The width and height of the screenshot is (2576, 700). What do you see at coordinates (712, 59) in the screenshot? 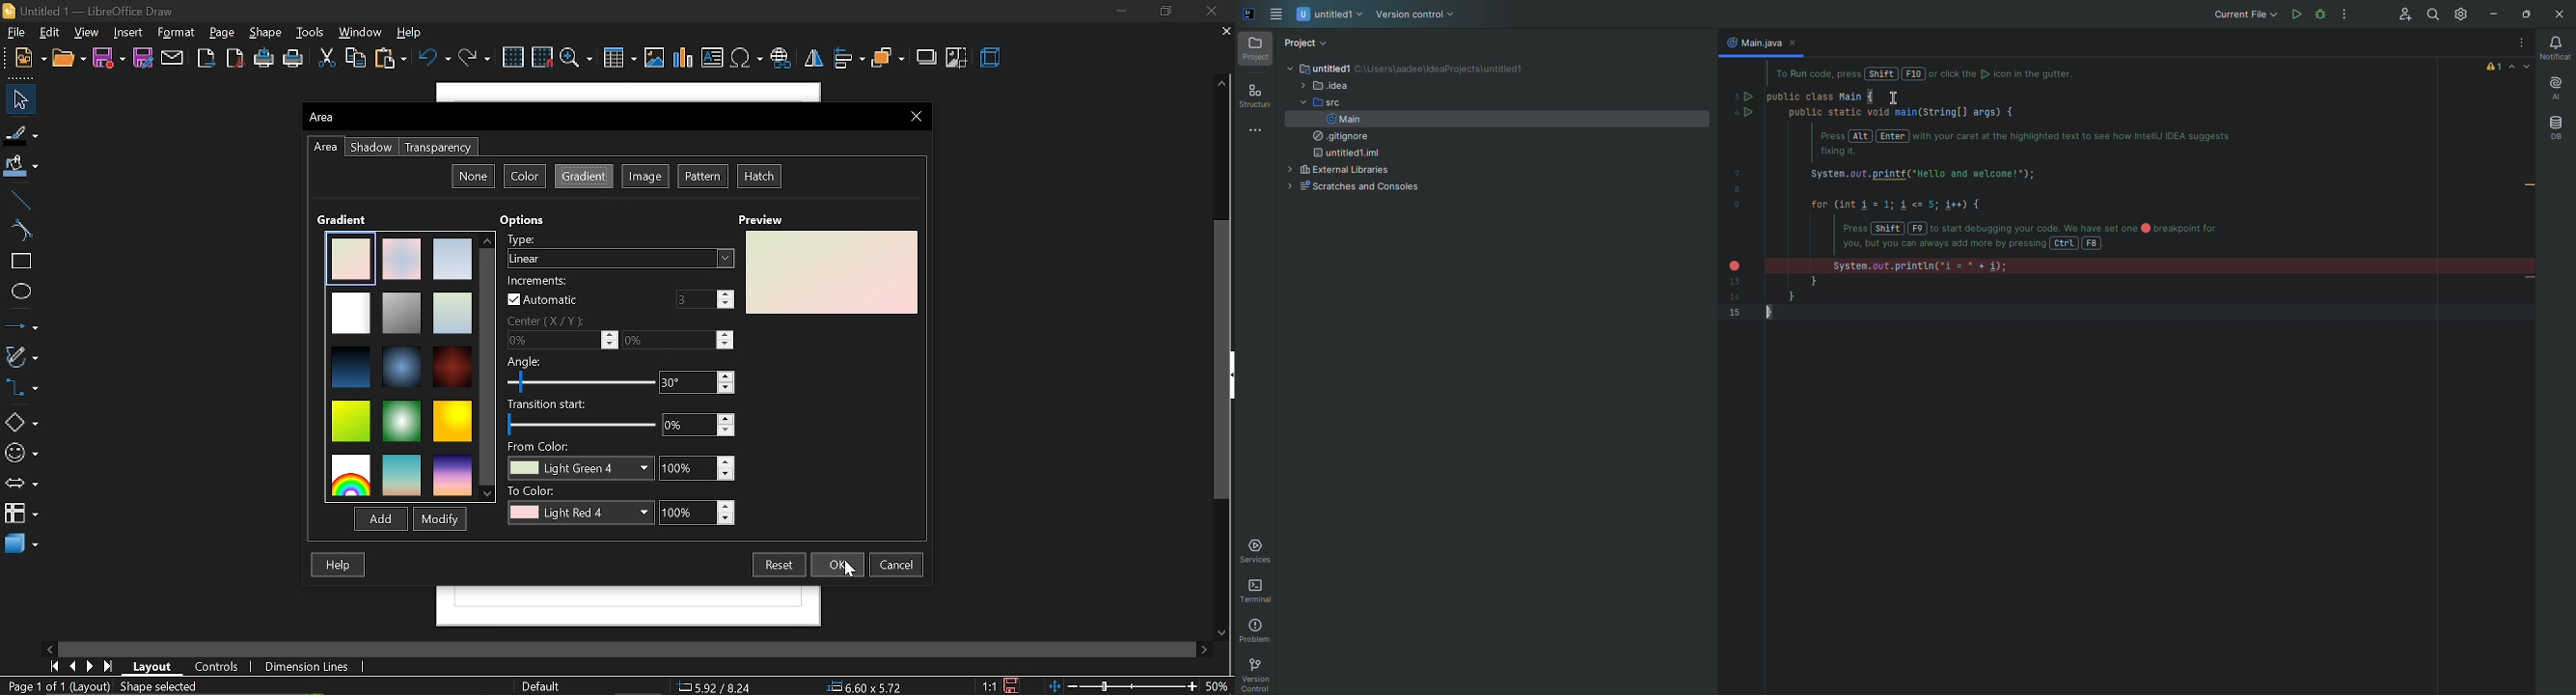
I see `Insert text` at bounding box center [712, 59].